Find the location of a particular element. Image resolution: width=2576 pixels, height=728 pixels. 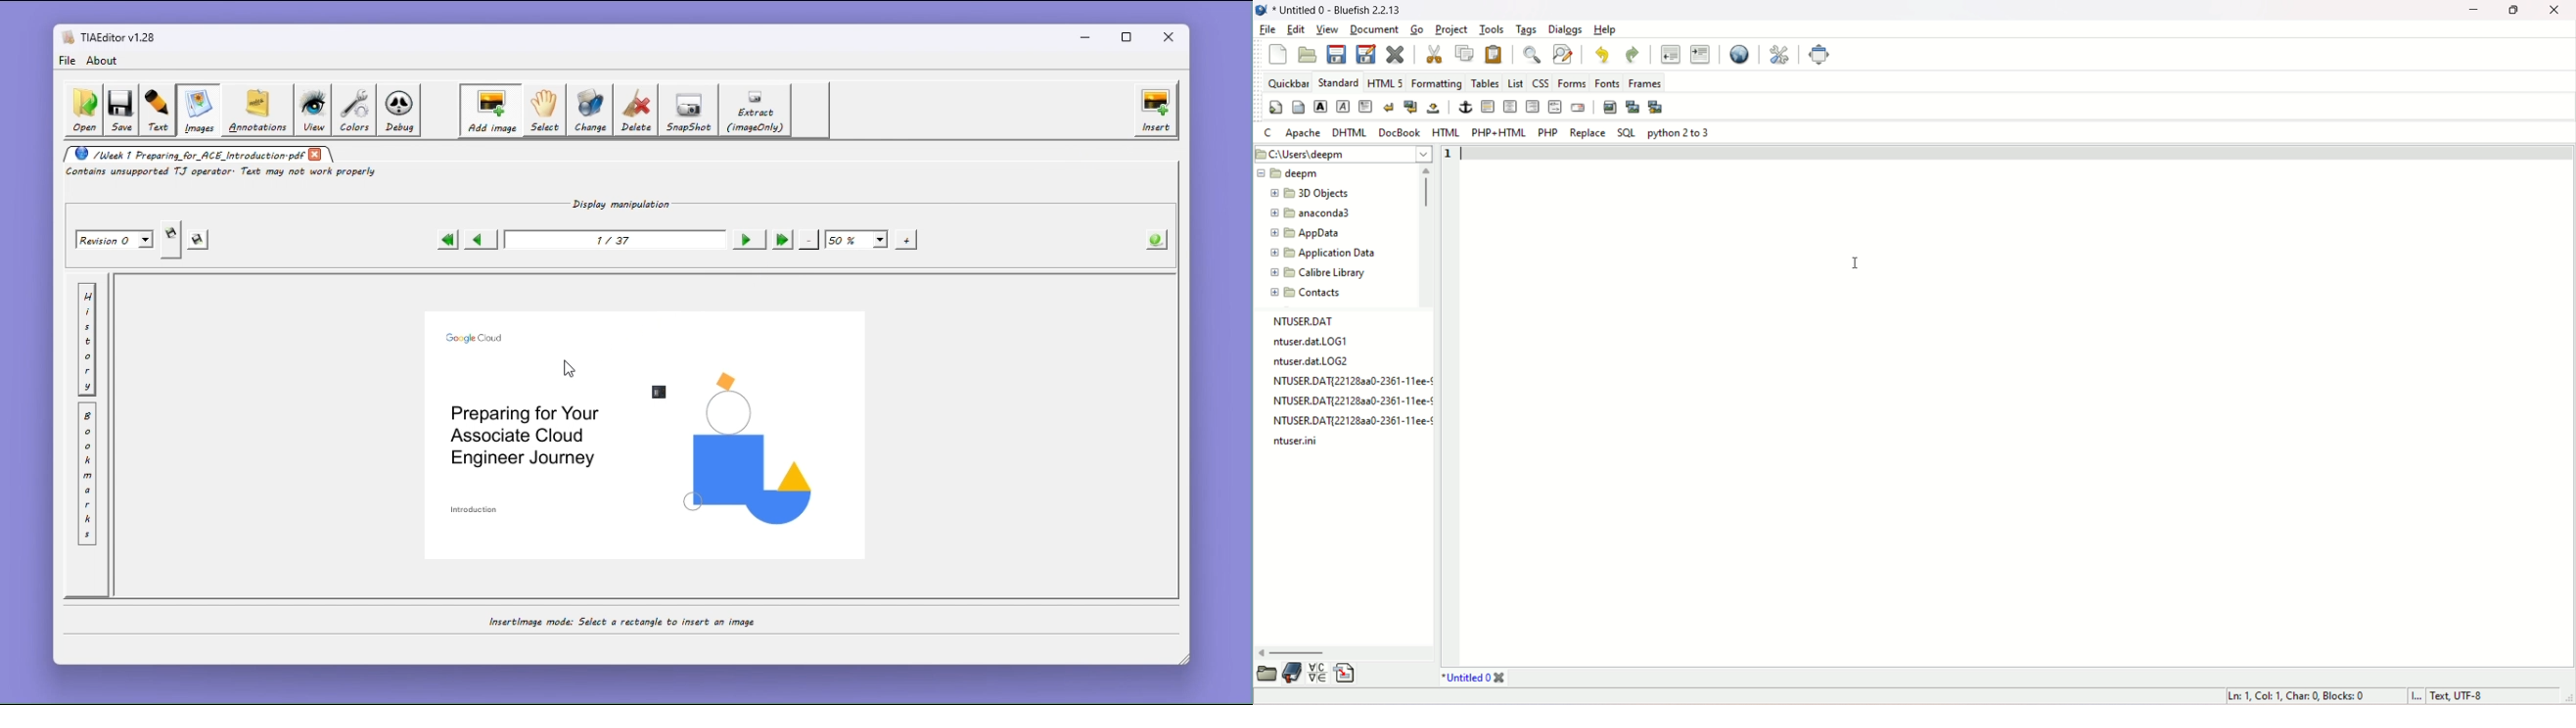

find is located at coordinates (1529, 56).